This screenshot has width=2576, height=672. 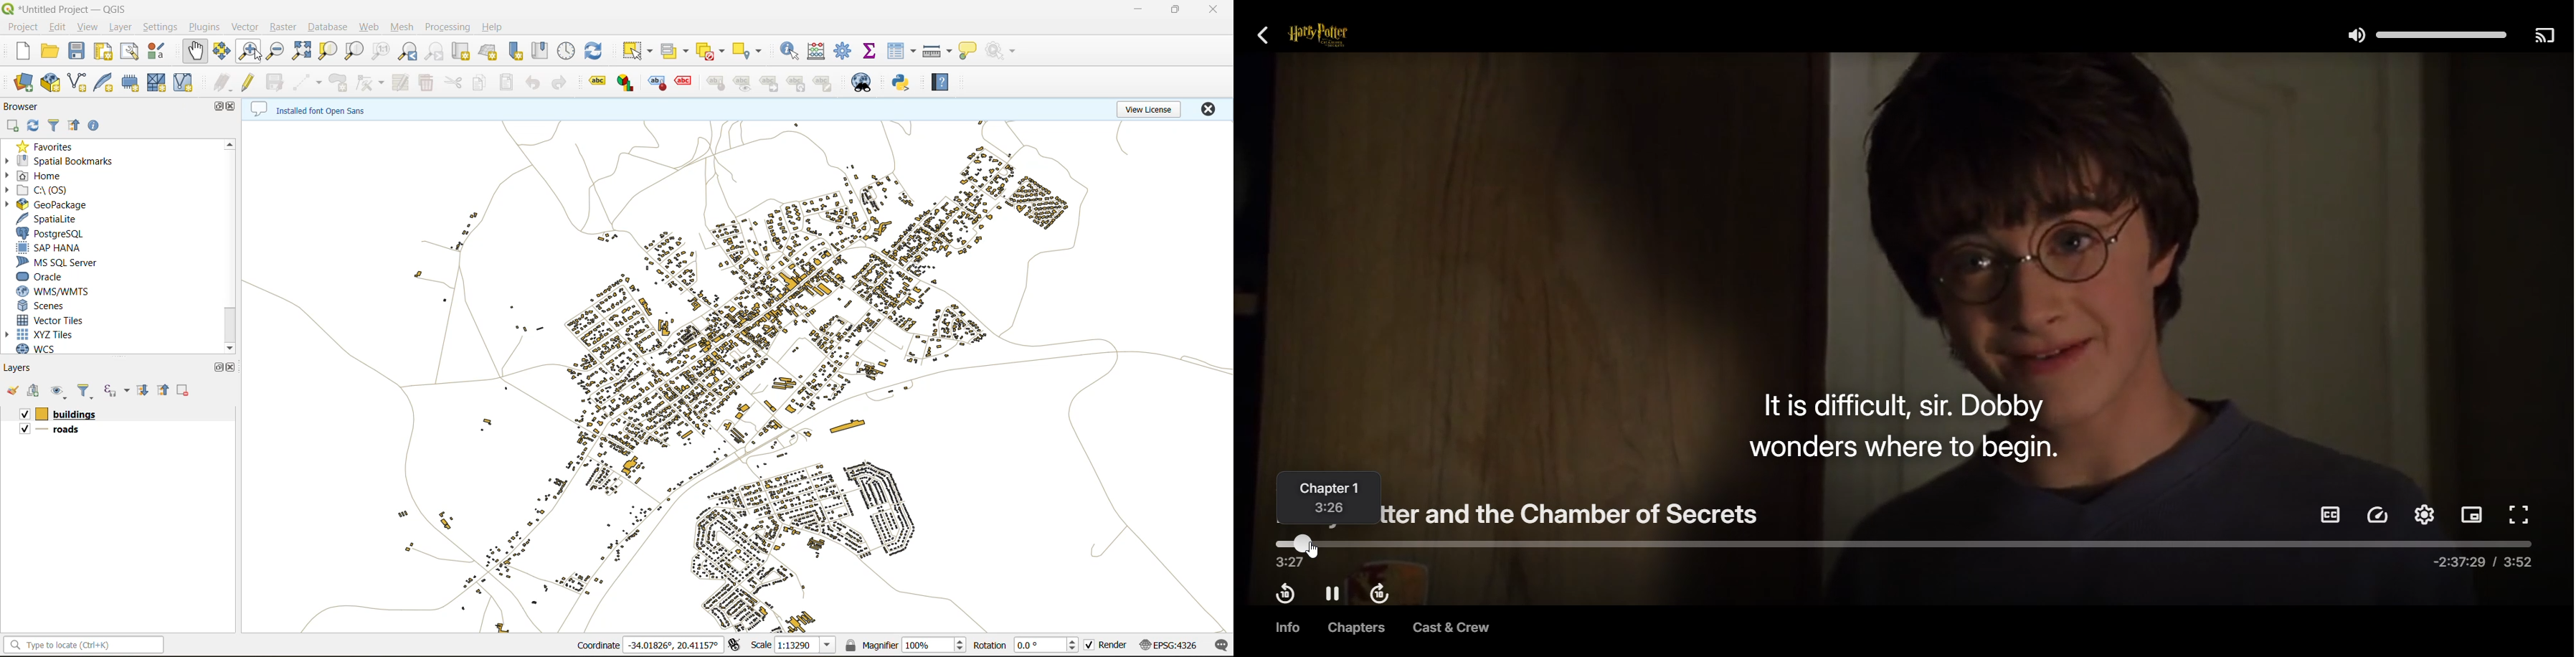 I want to click on filter, so click(x=87, y=390).